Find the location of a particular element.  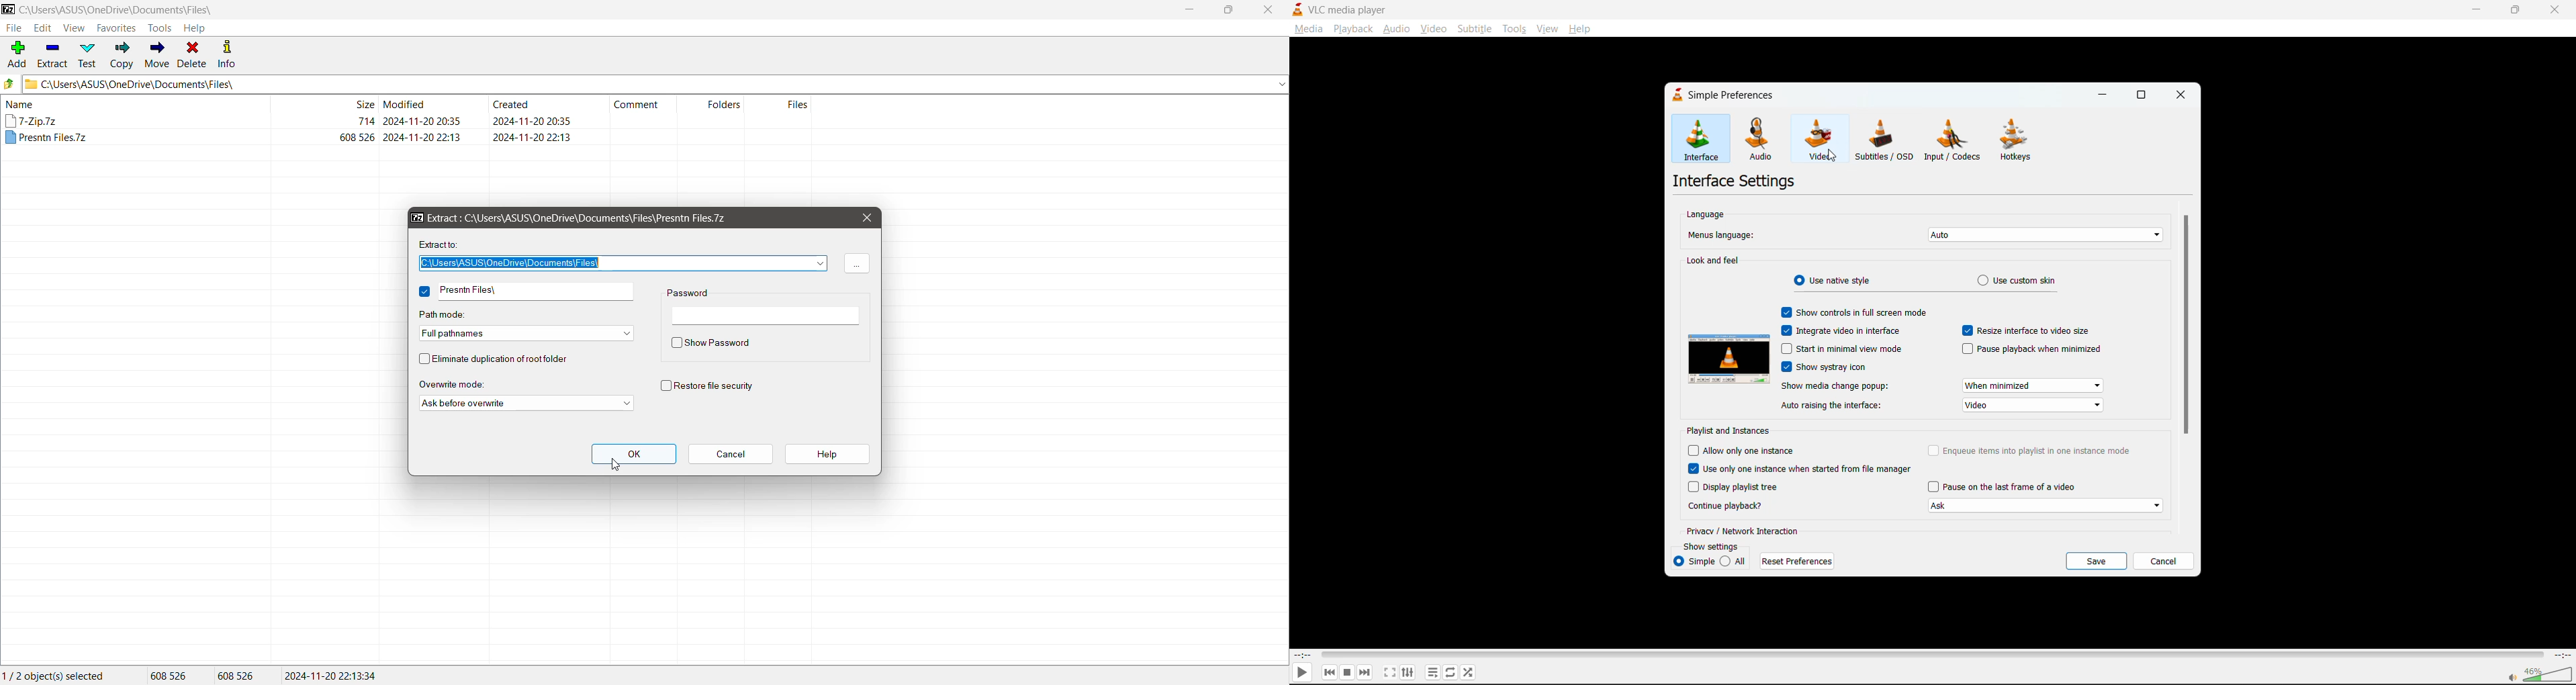

subtitles/osd is located at coordinates (1884, 140).